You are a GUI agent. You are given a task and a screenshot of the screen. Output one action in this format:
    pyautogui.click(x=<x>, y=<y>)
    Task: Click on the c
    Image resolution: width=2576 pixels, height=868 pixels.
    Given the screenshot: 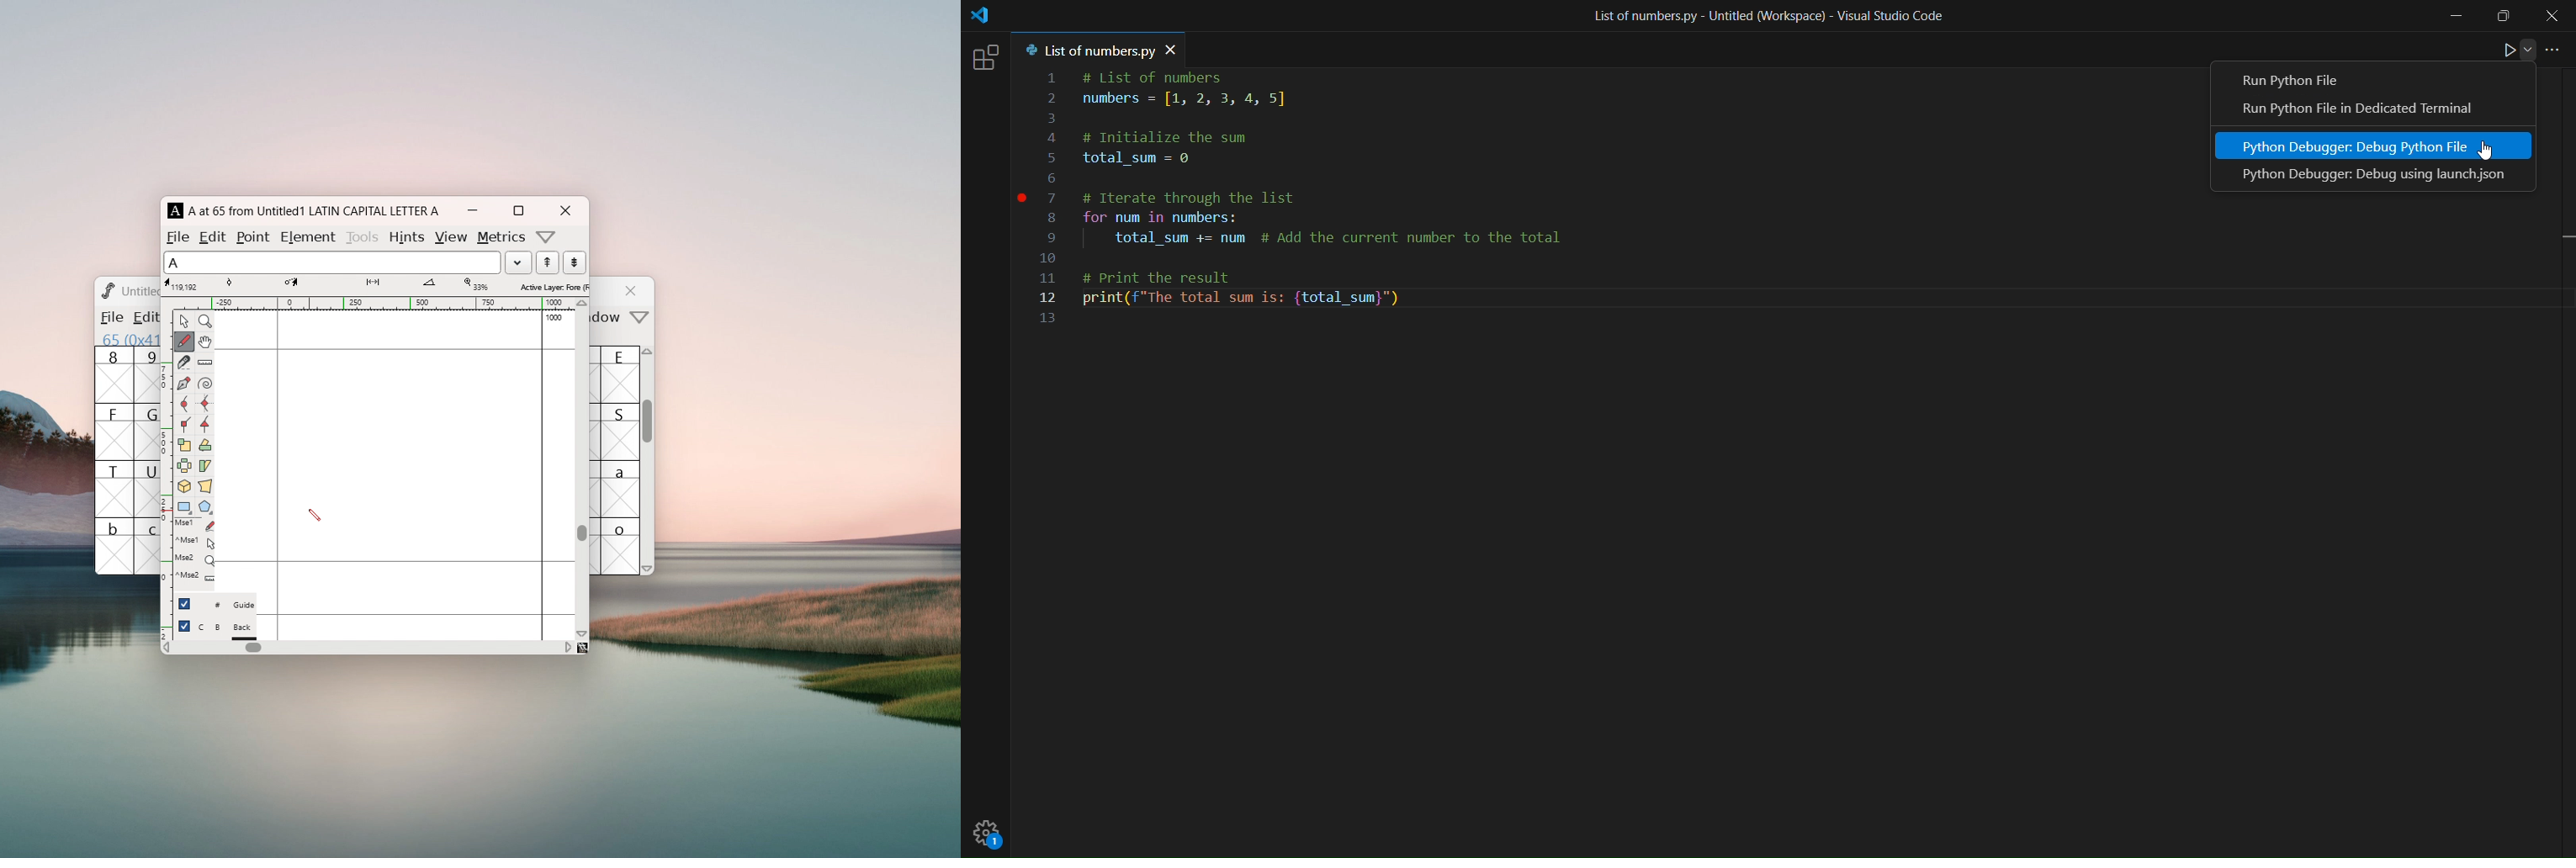 What is the action you would take?
    pyautogui.click(x=148, y=547)
    